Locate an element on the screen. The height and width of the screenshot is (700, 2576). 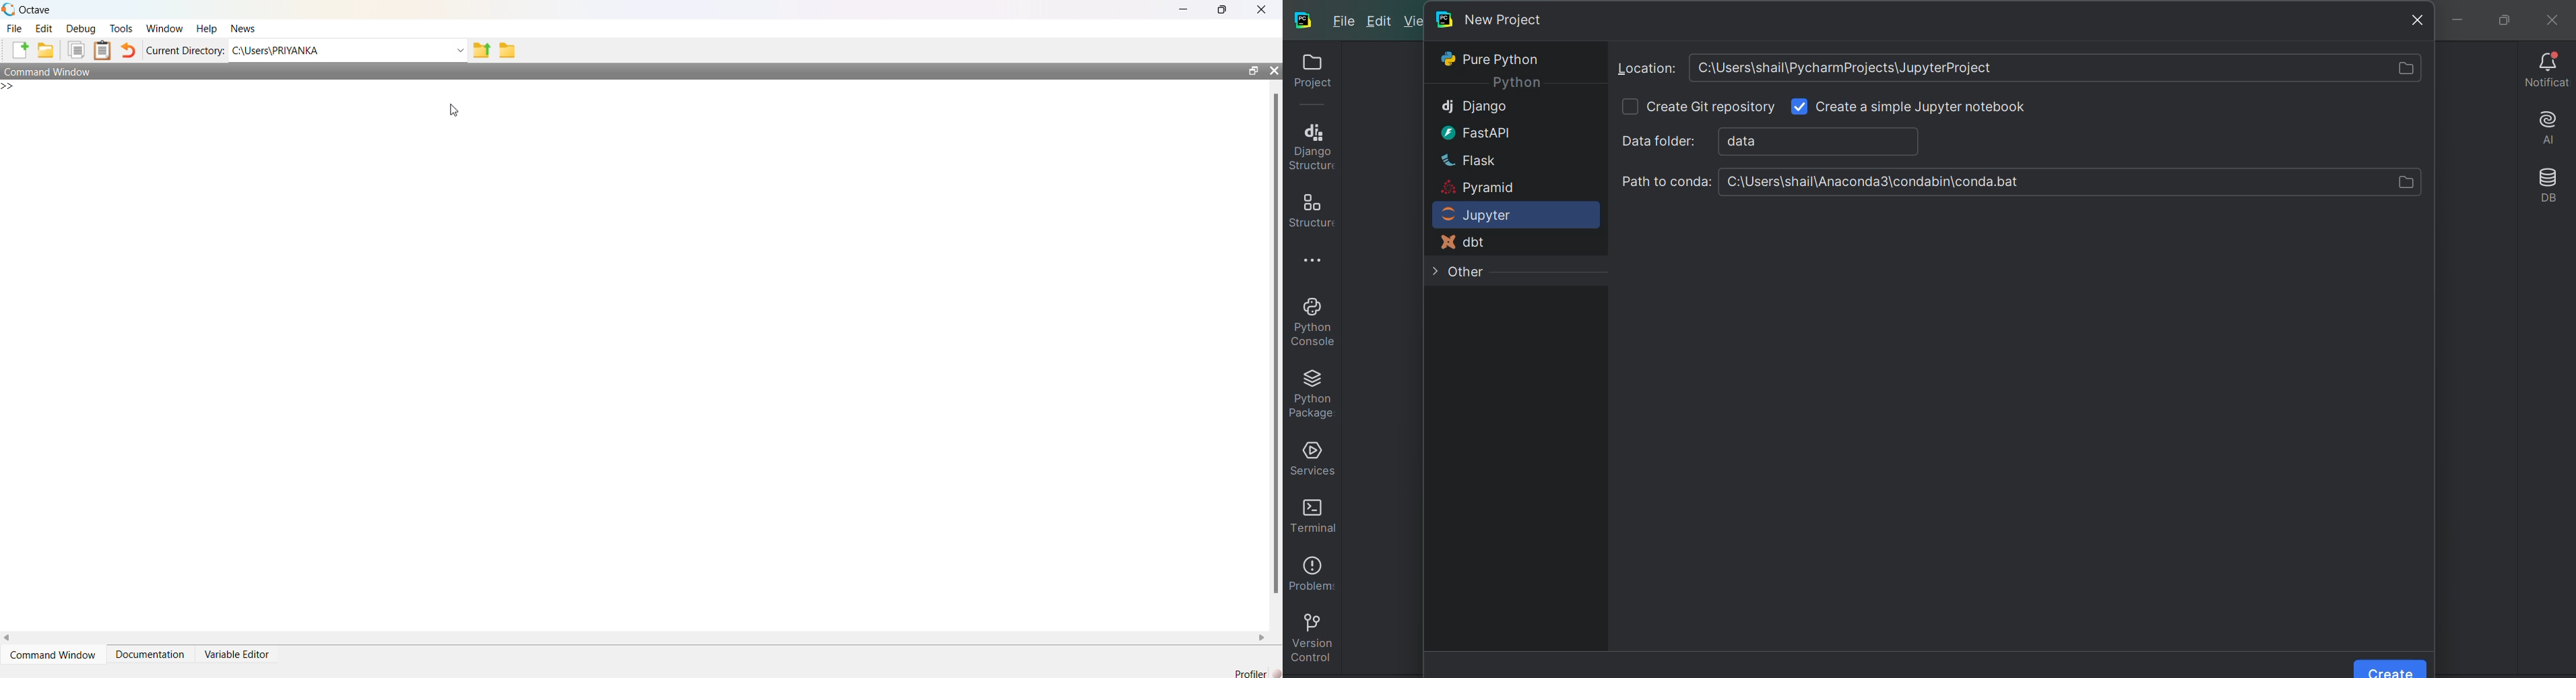
Debug is located at coordinates (82, 27).